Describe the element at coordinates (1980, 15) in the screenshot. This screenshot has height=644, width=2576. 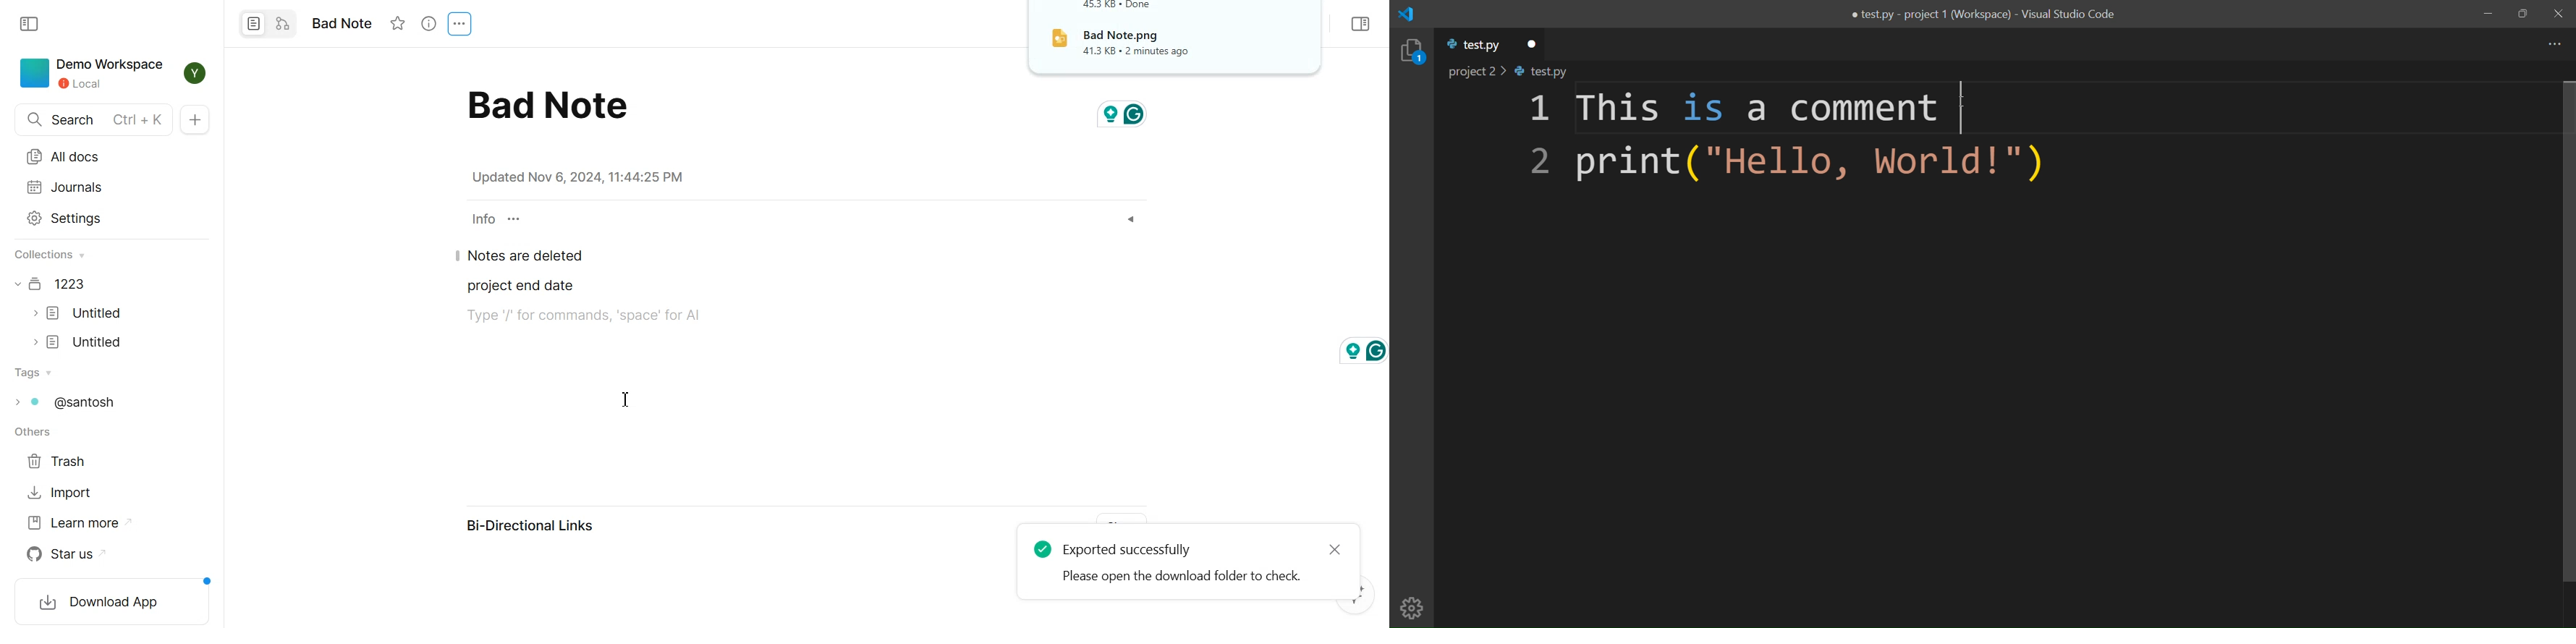
I see `title` at that location.